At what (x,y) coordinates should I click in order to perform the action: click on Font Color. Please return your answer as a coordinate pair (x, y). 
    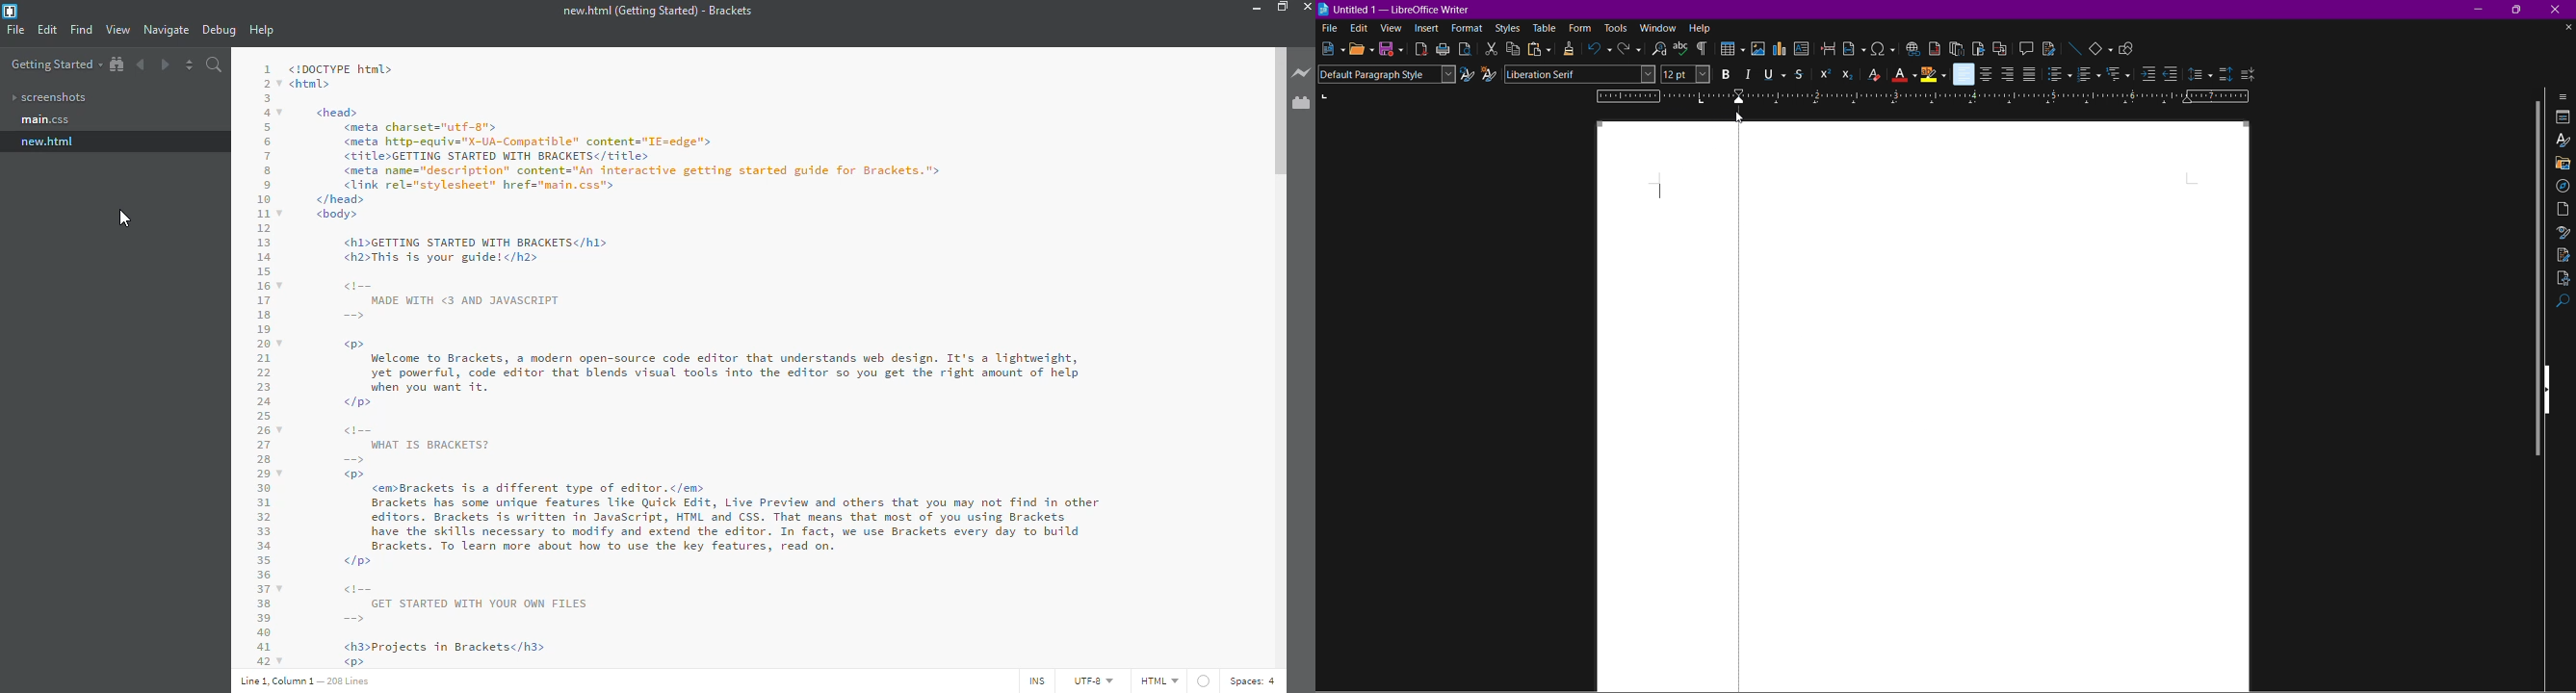
    Looking at the image, I should click on (1904, 75).